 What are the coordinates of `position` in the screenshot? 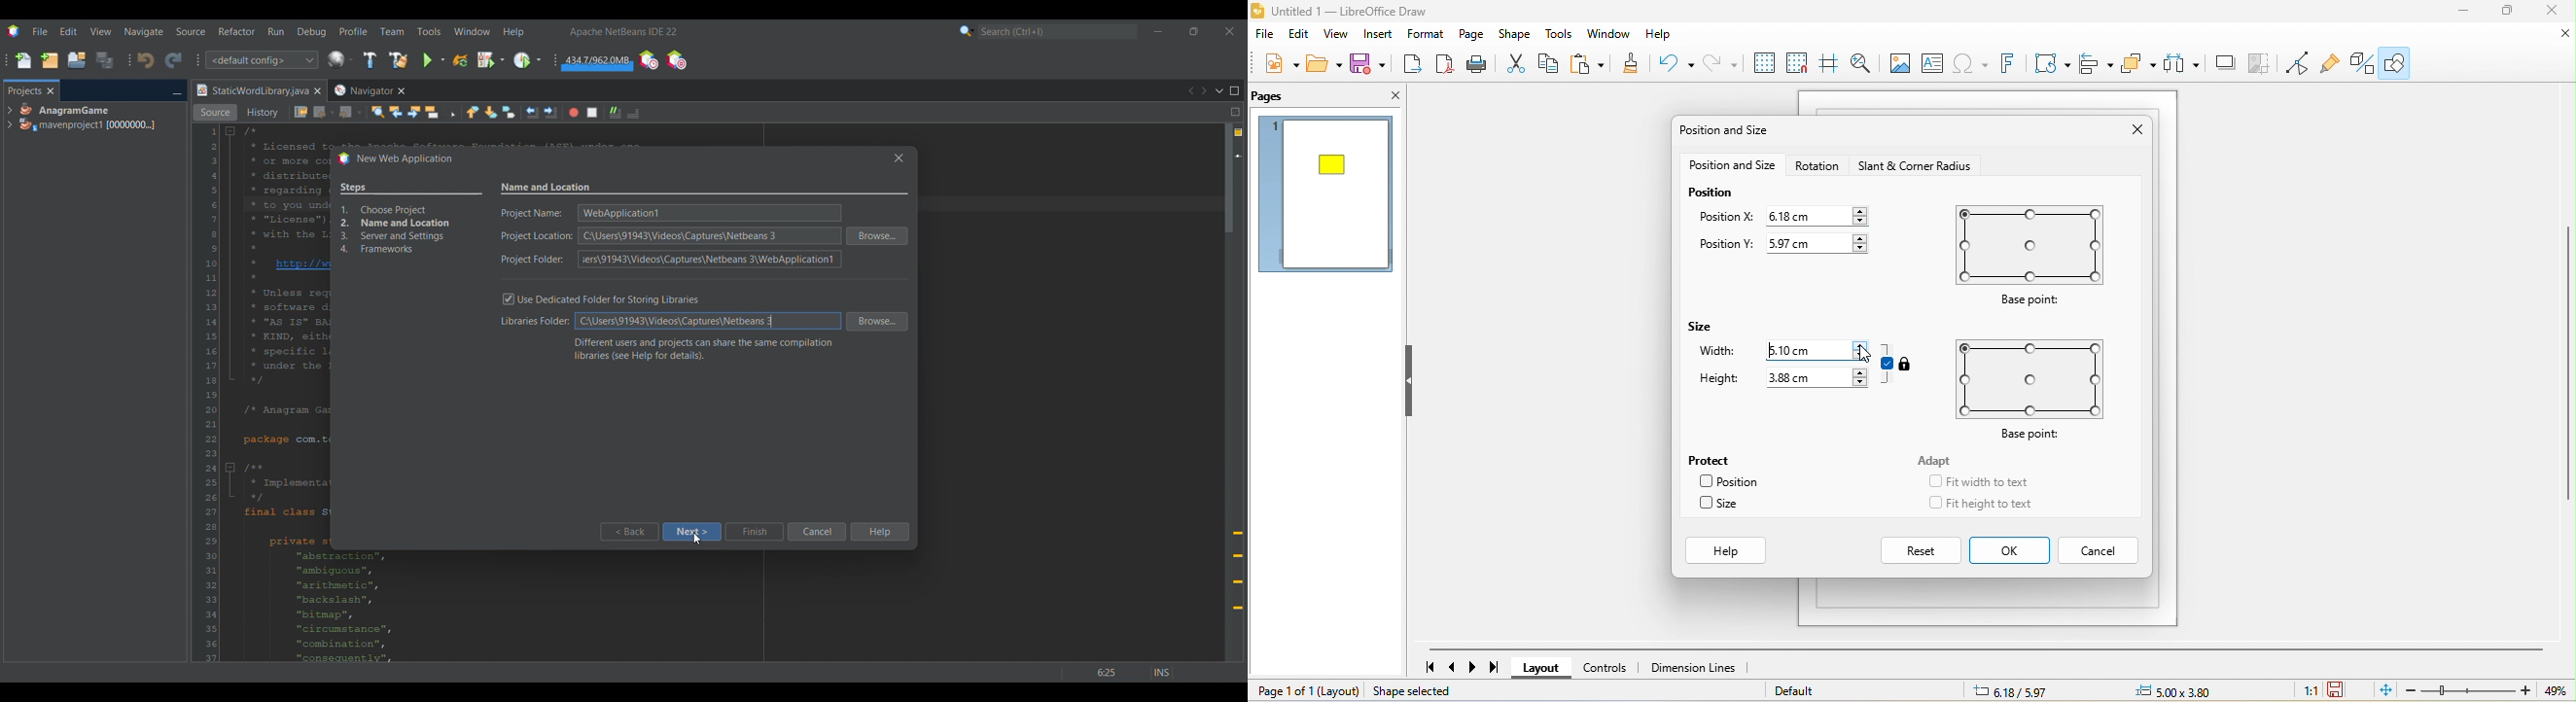 It's located at (1708, 194).